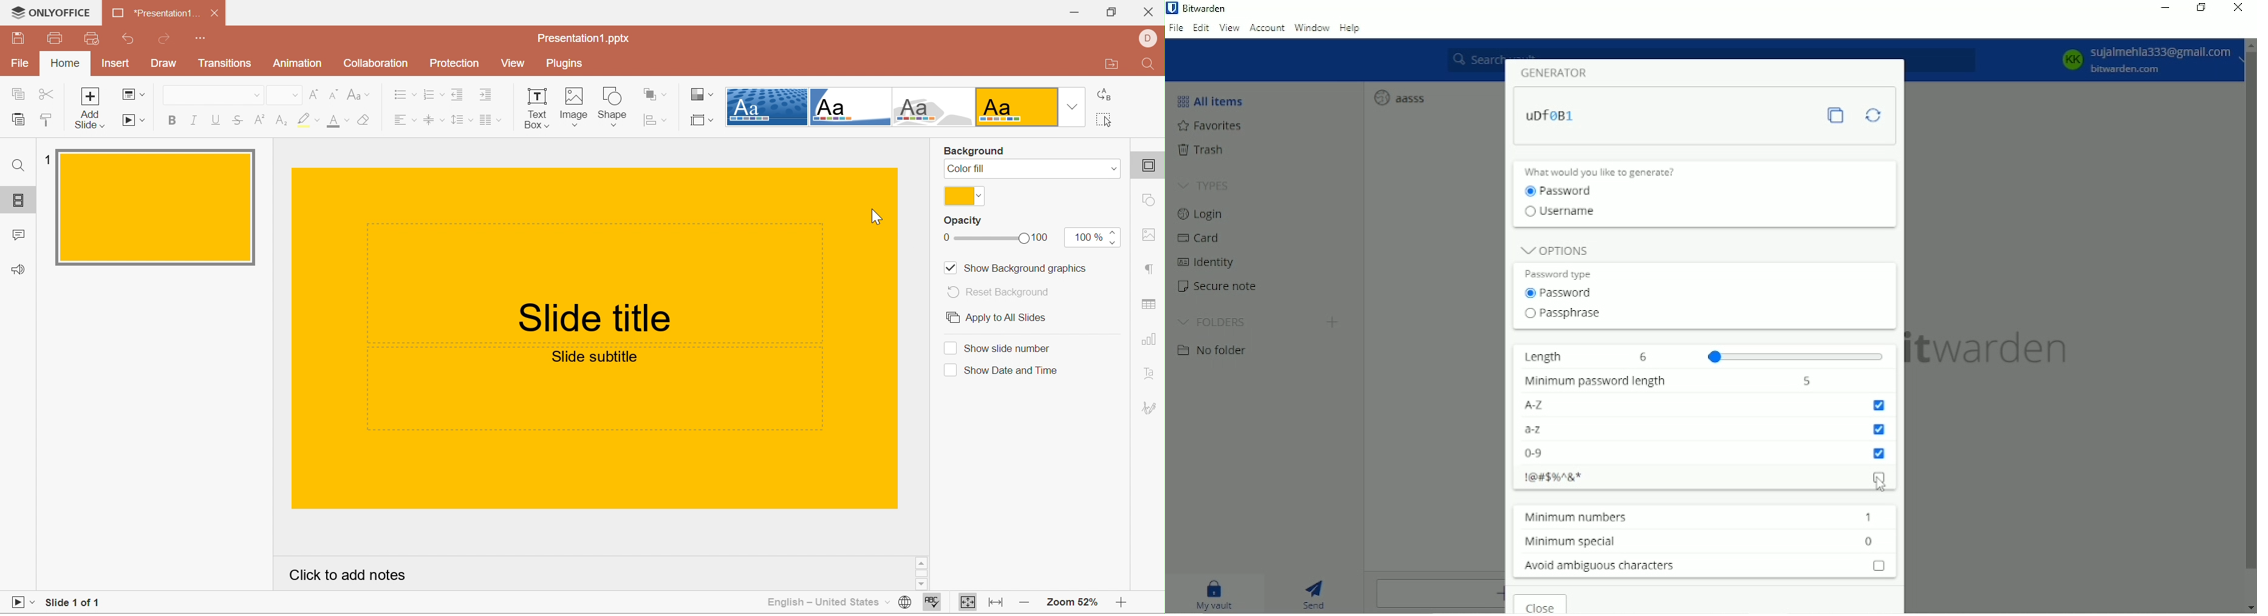 The width and height of the screenshot is (2268, 616). Describe the element at coordinates (1151, 37) in the screenshot. I see `DELL` at that location.